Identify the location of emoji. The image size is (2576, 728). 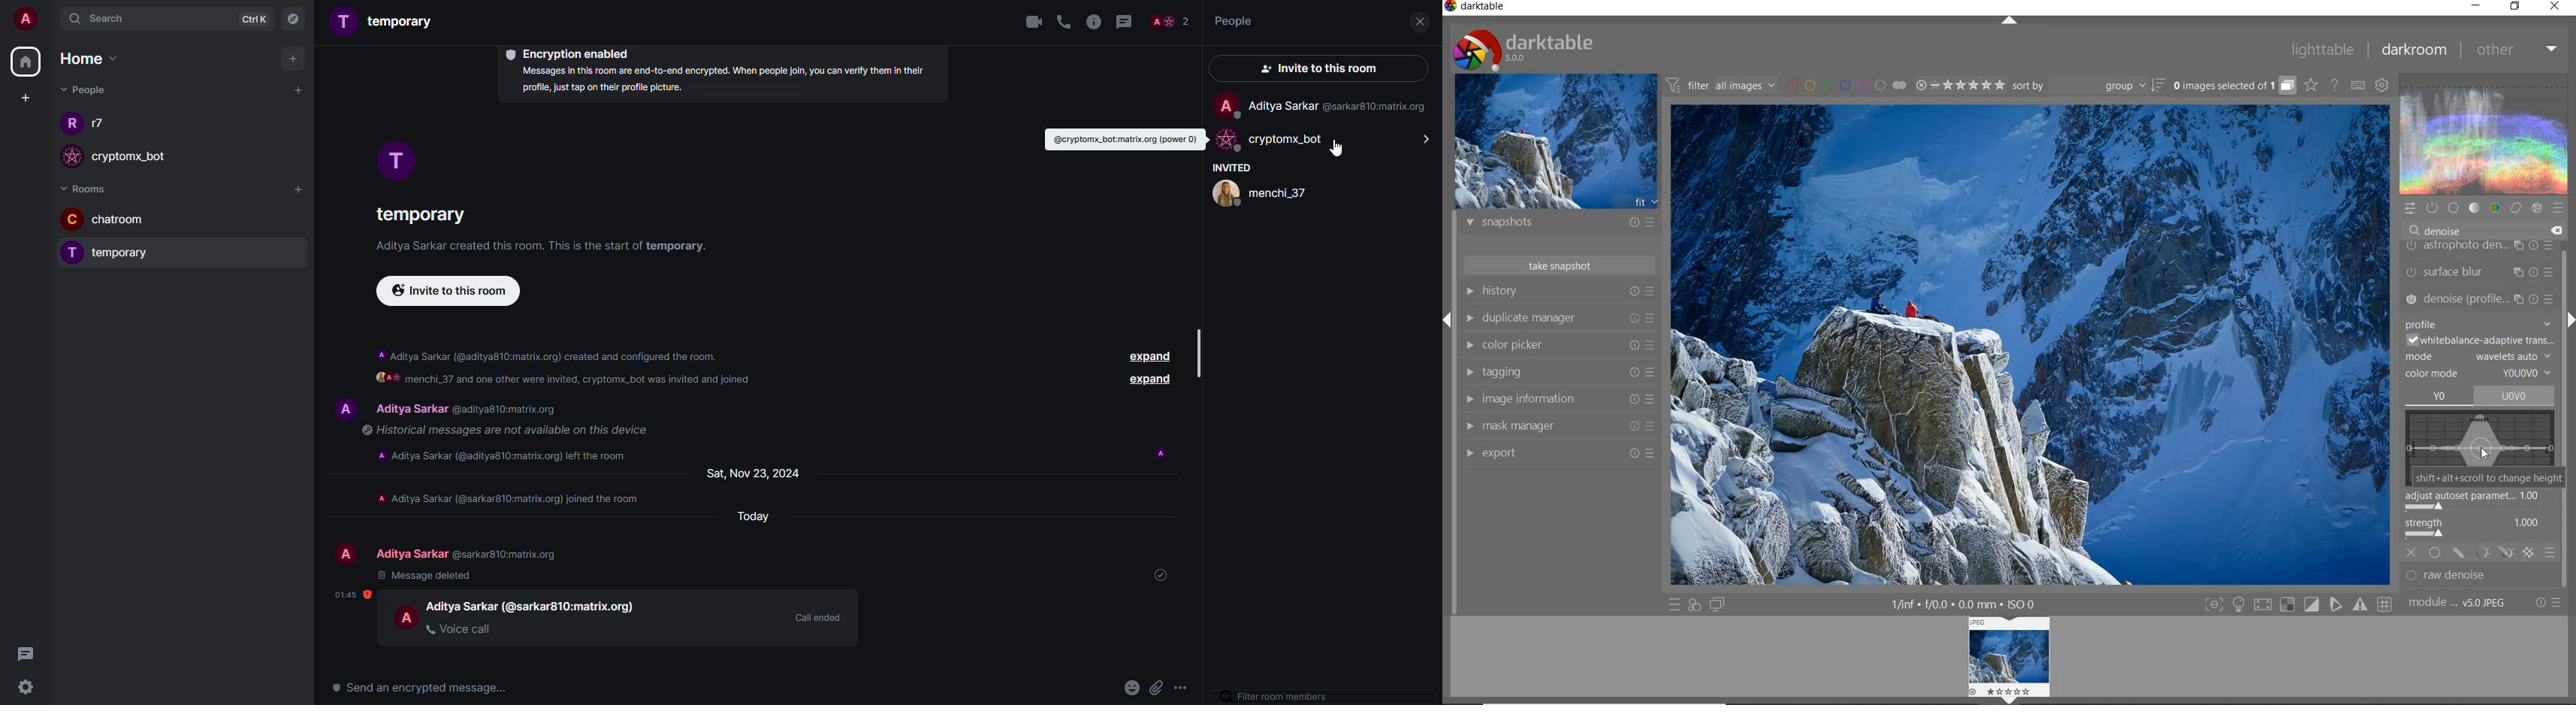
(1132, 687).